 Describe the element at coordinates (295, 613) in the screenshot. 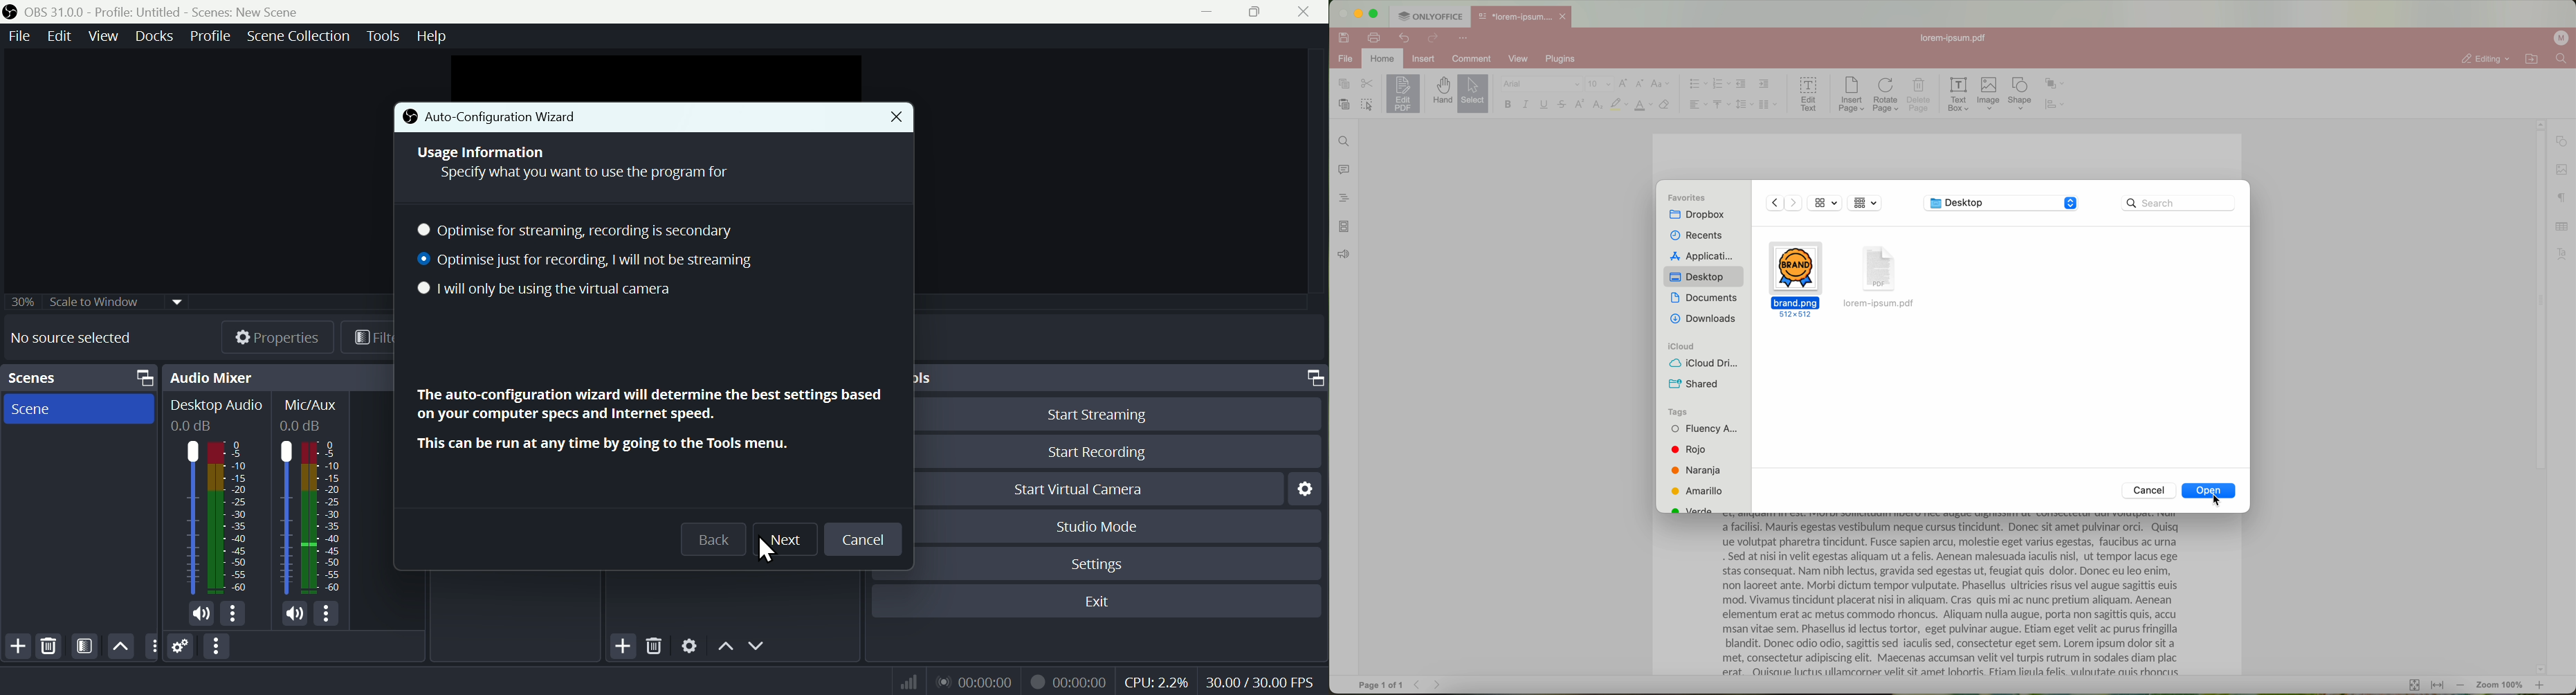

I see `mic` at that location.